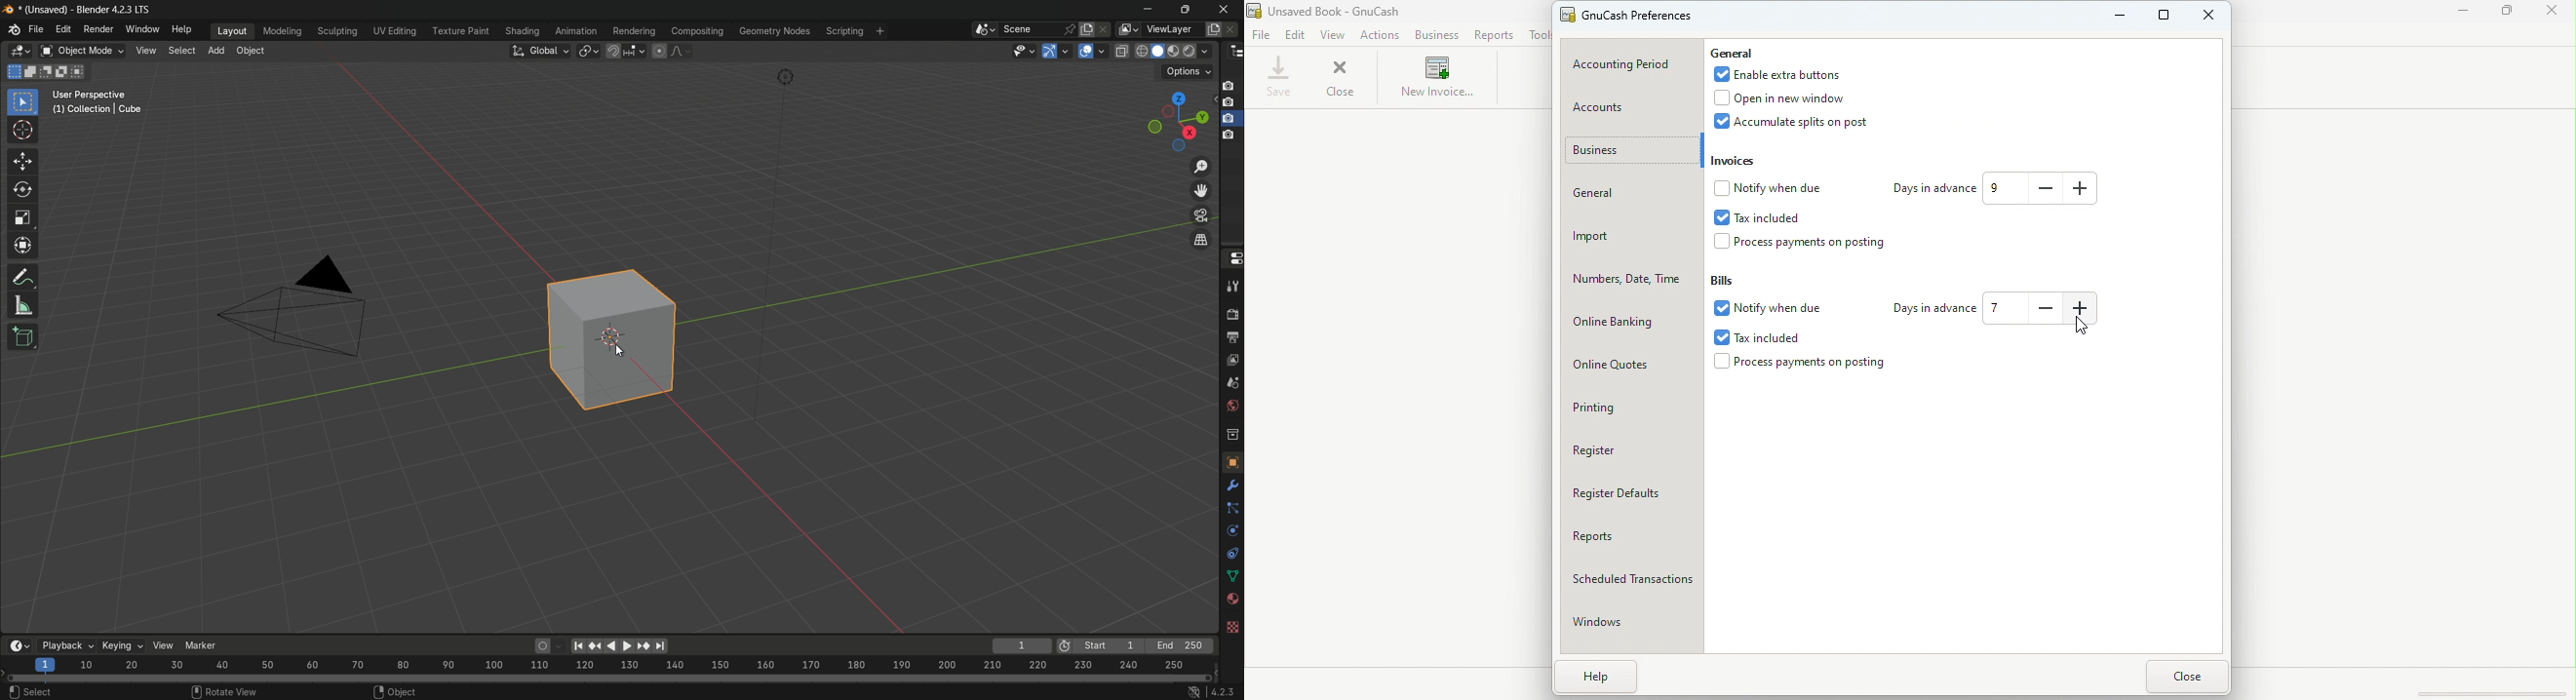 The height and width of the screenshot is (700, 2576). What do you see at coordinates (521, 32) in the screenshot?
I see `shading menu` at bounding box center [521, 32].